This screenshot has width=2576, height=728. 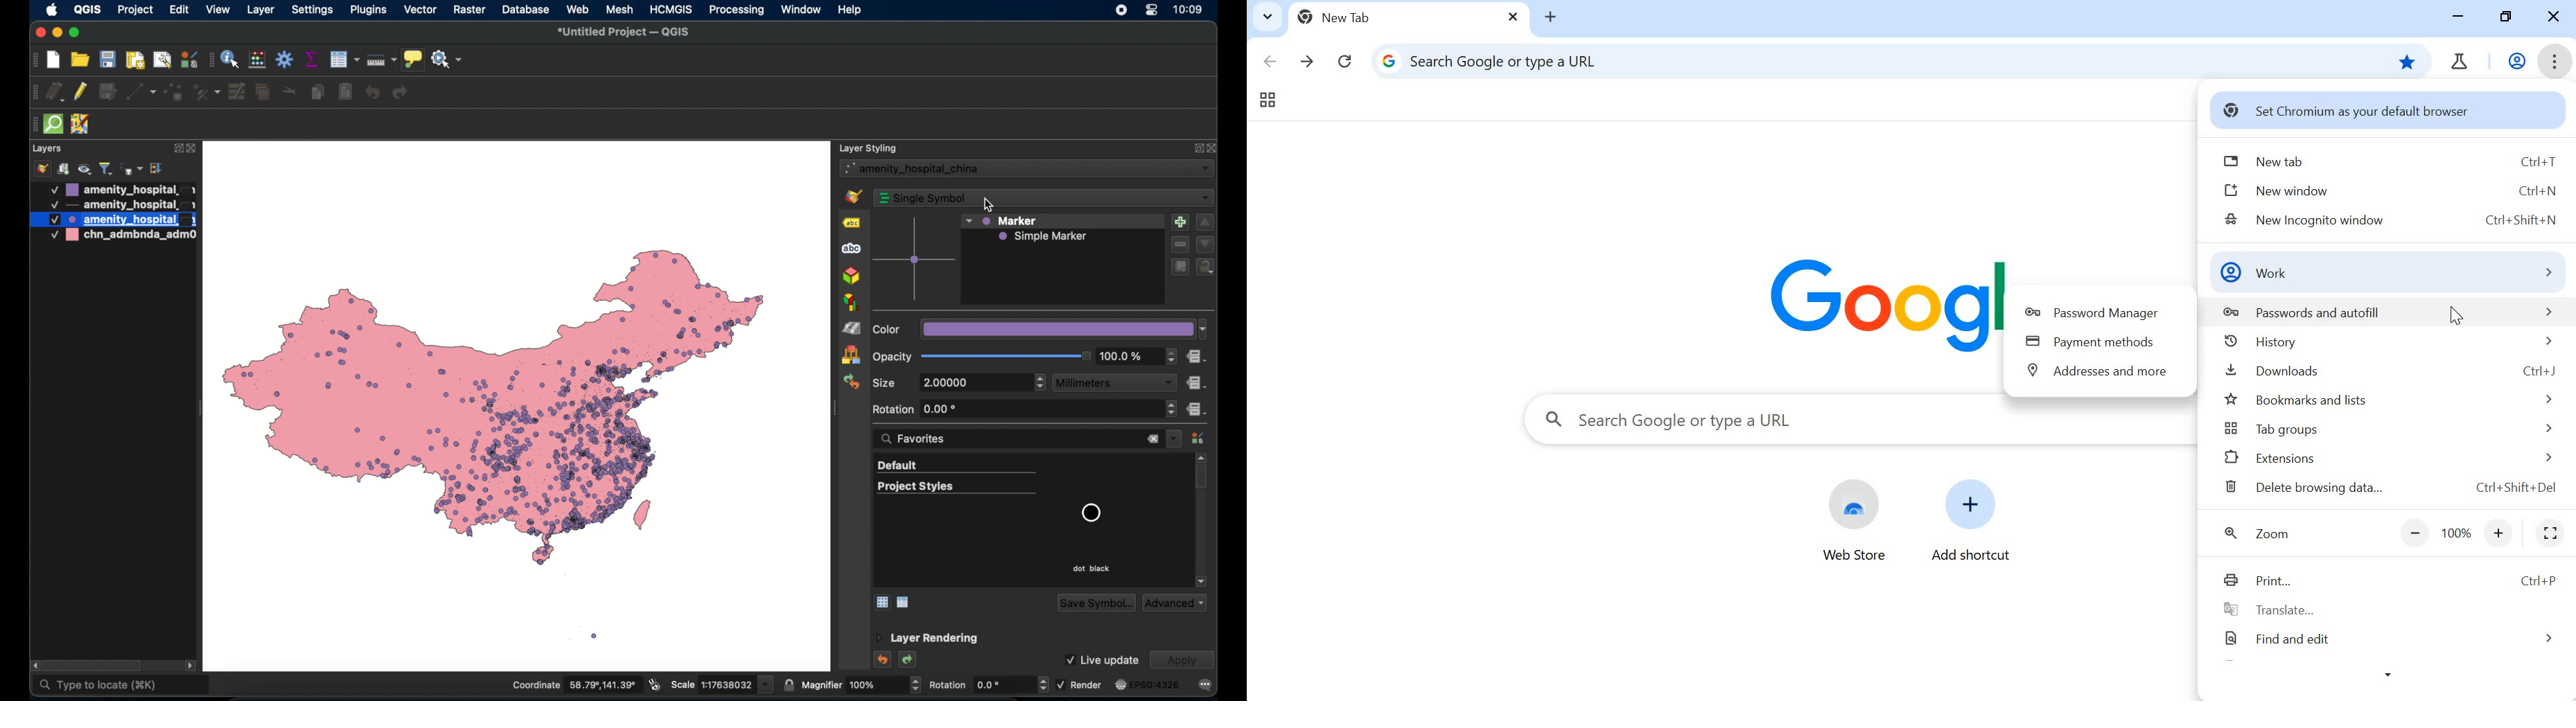 I want to click on measure line, so click(x=382, y=59).